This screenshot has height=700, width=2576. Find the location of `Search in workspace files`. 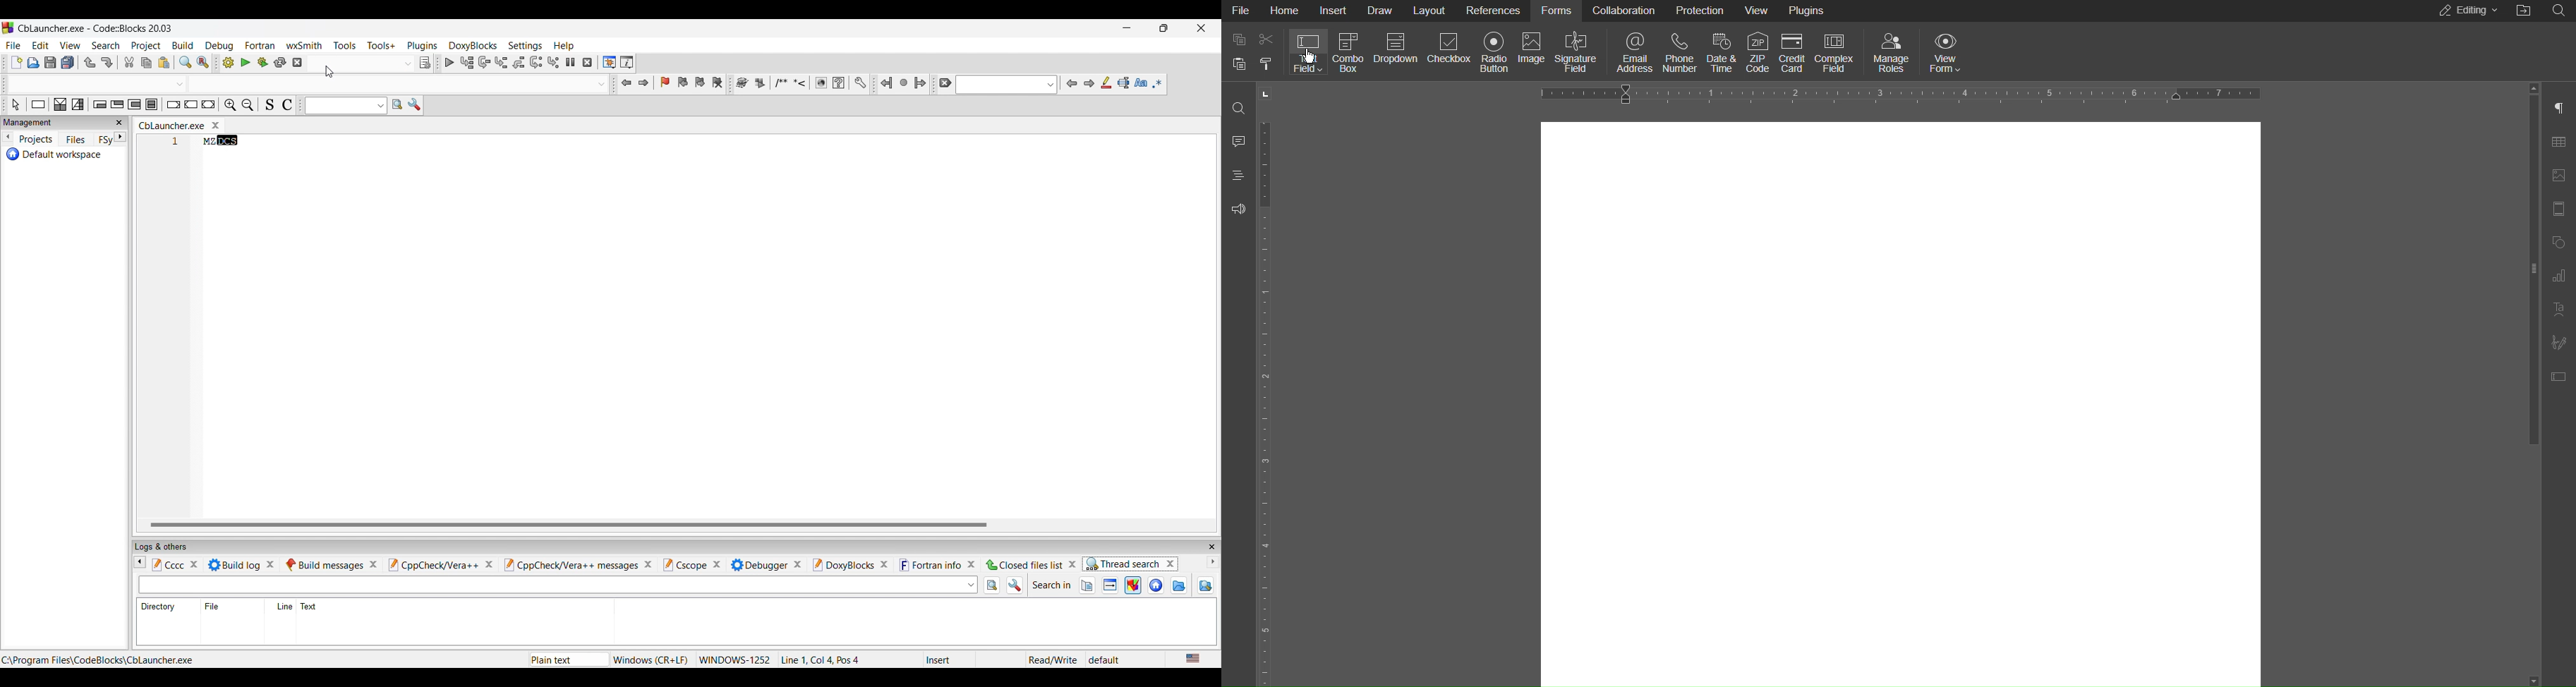

Search in workspace files is located at coordinates (1157, 585).